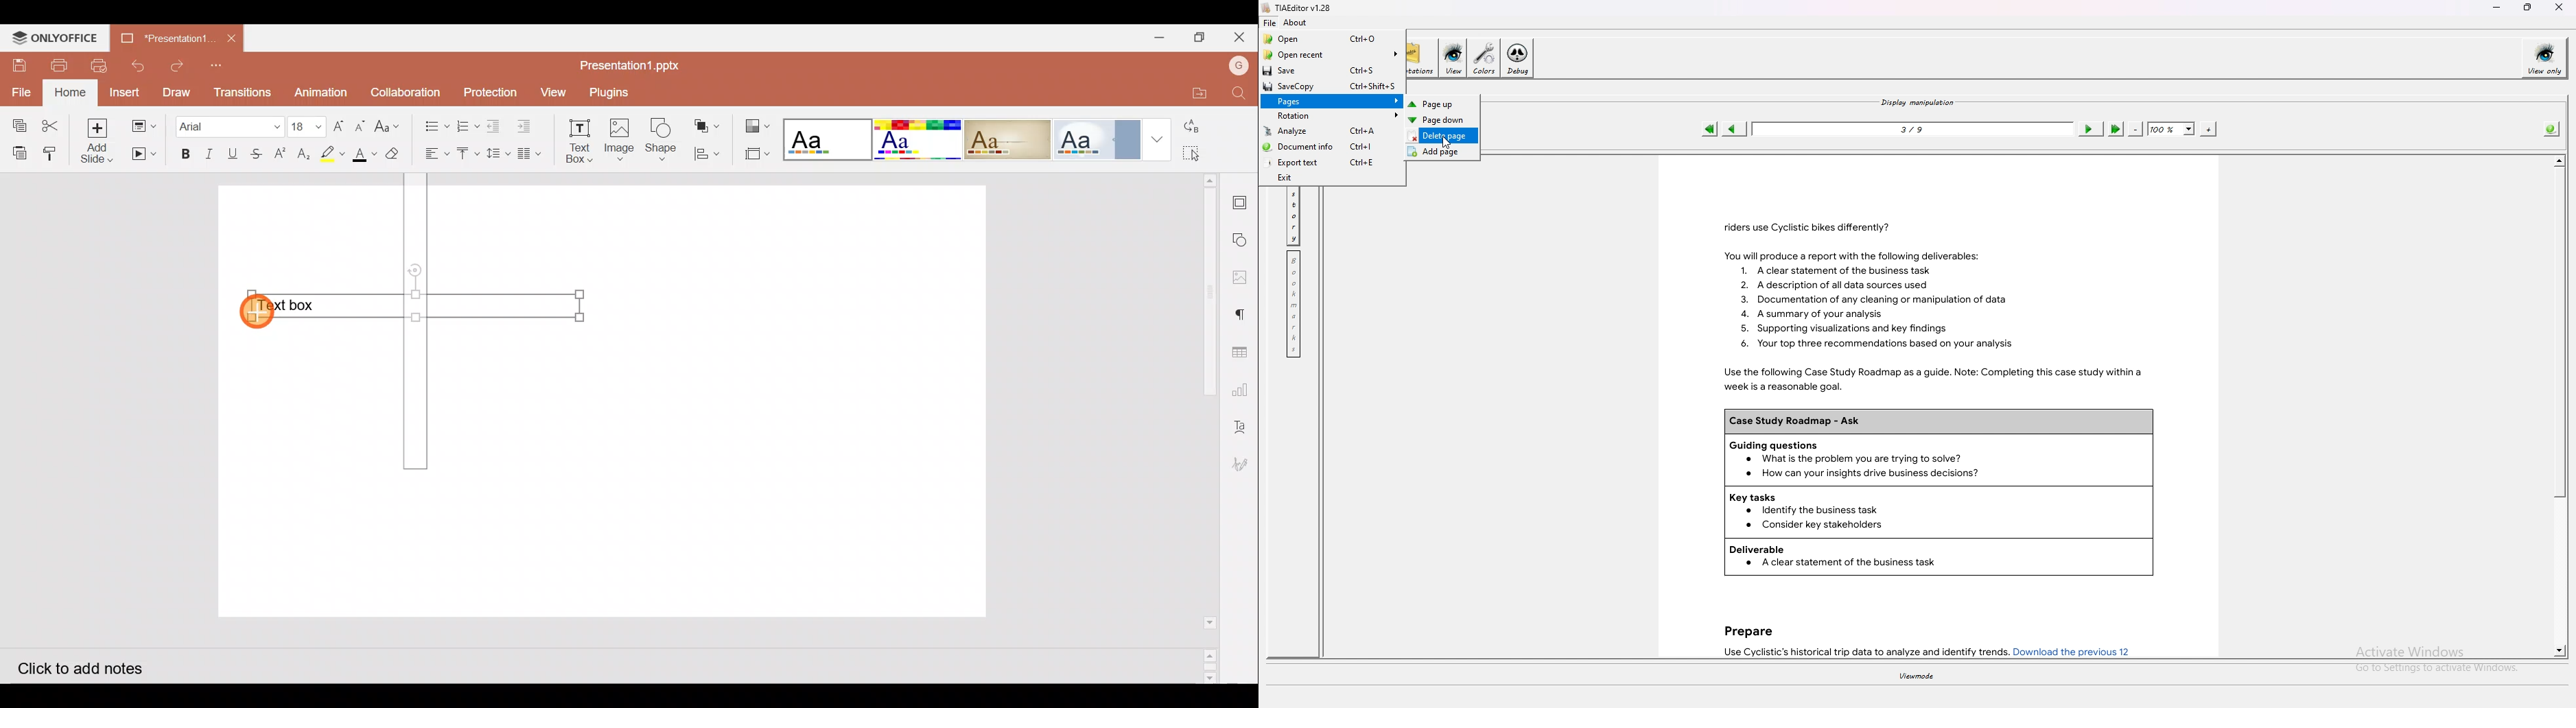 Image resolution: width=2576 pixels, height=728 pixels. I want to click on Insert Image, so click(618, 140).